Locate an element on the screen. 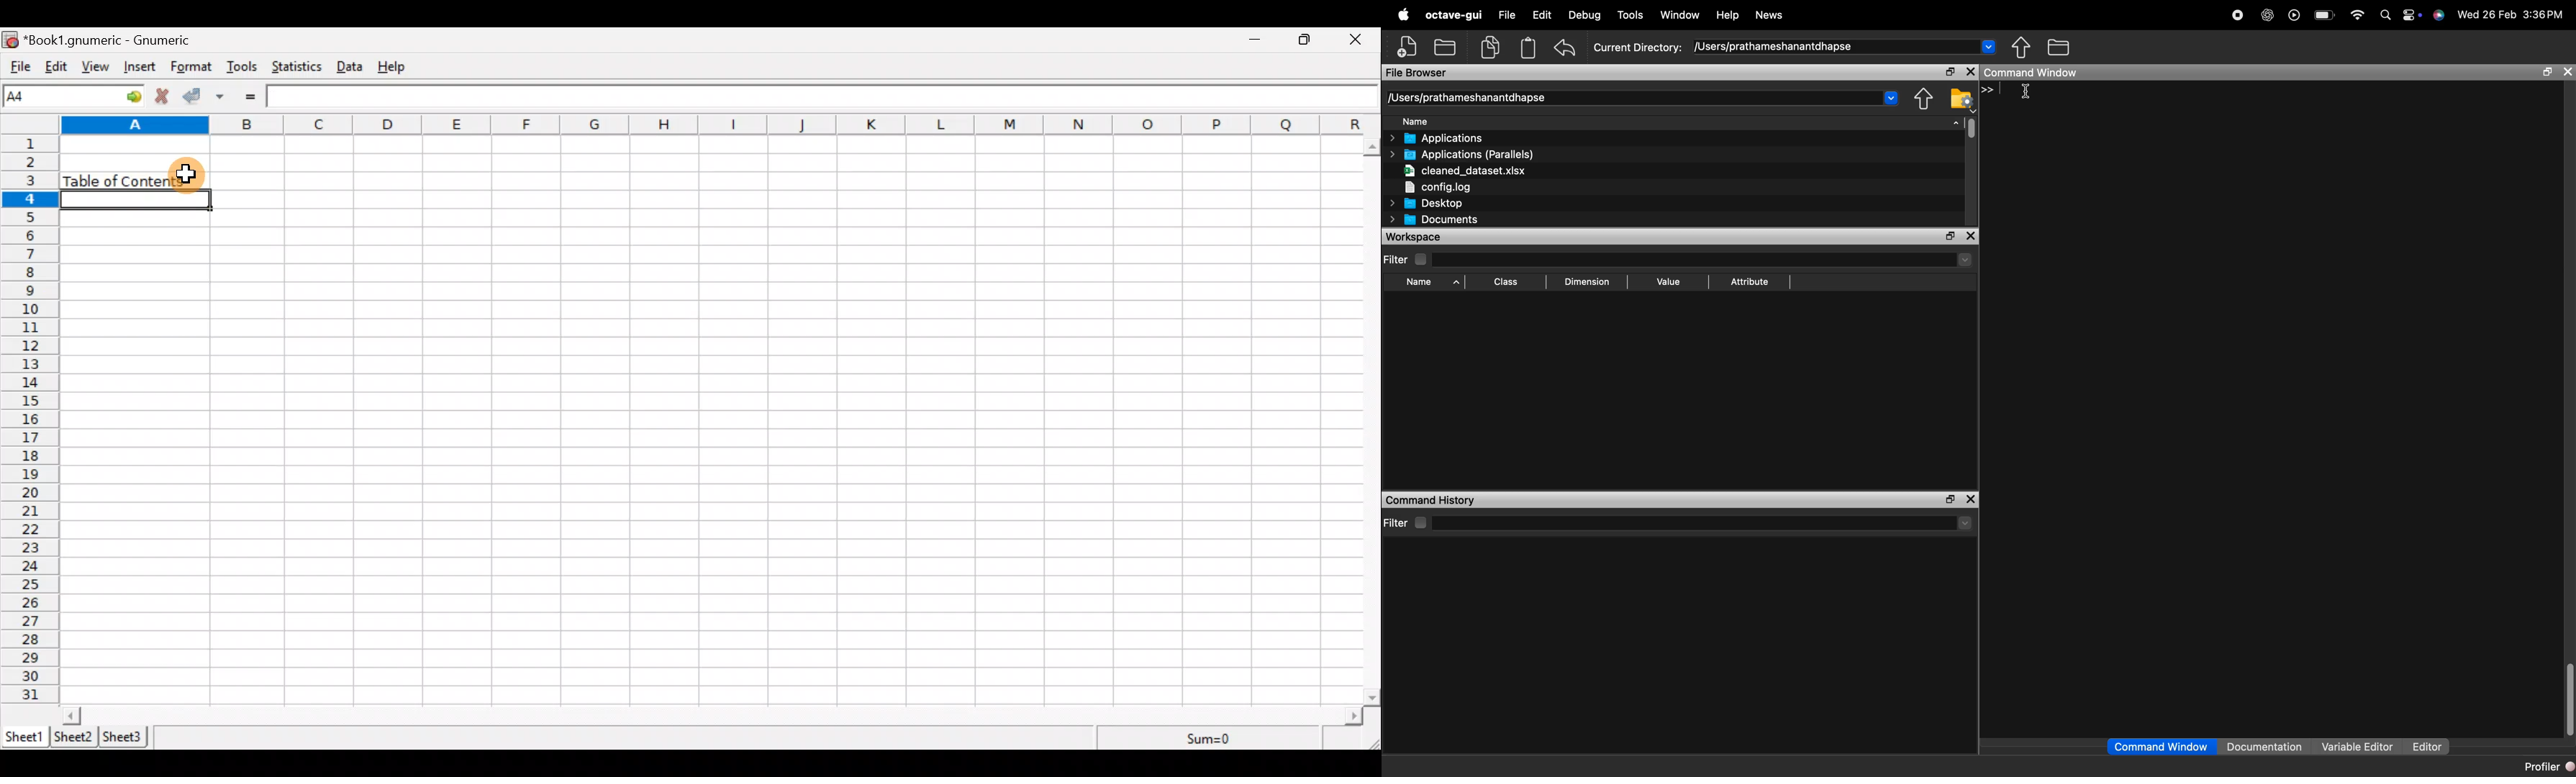 Image resolution: width=2576 pixels, height=784 pixels. maximize is located at coordinates (1949, 499).